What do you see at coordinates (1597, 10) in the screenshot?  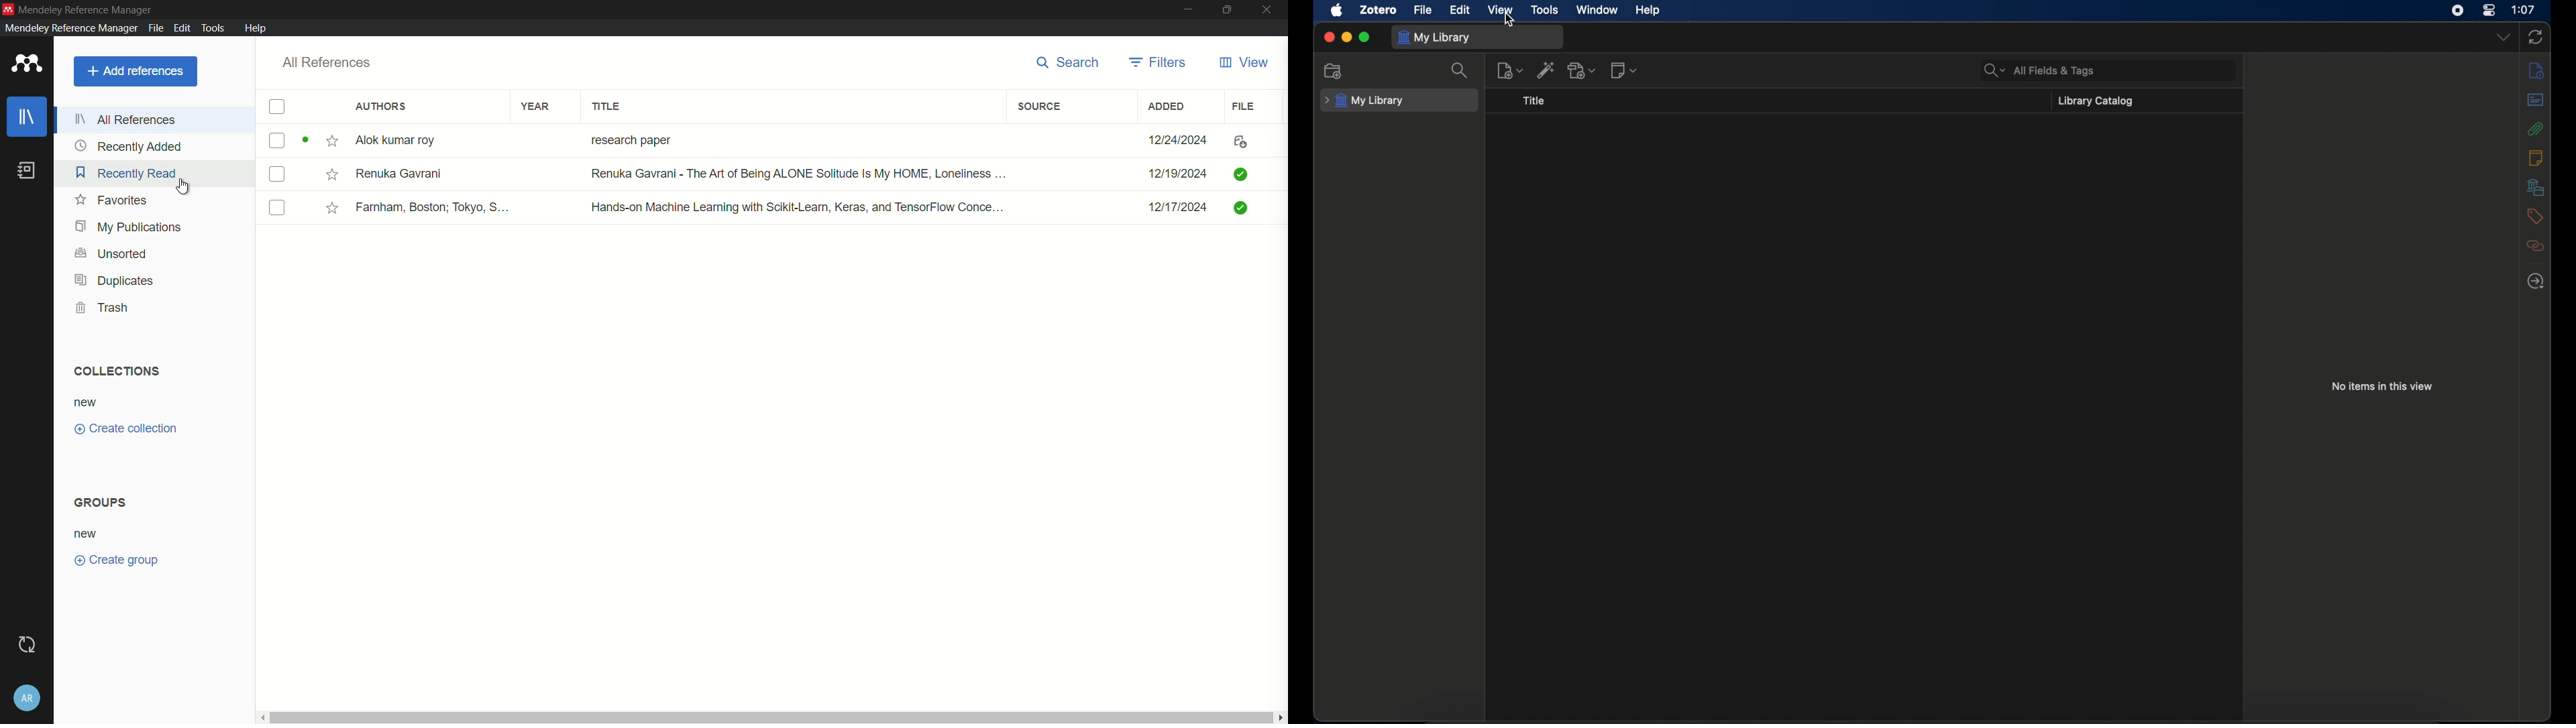 I see `window` at bounding box center [1597, 10].